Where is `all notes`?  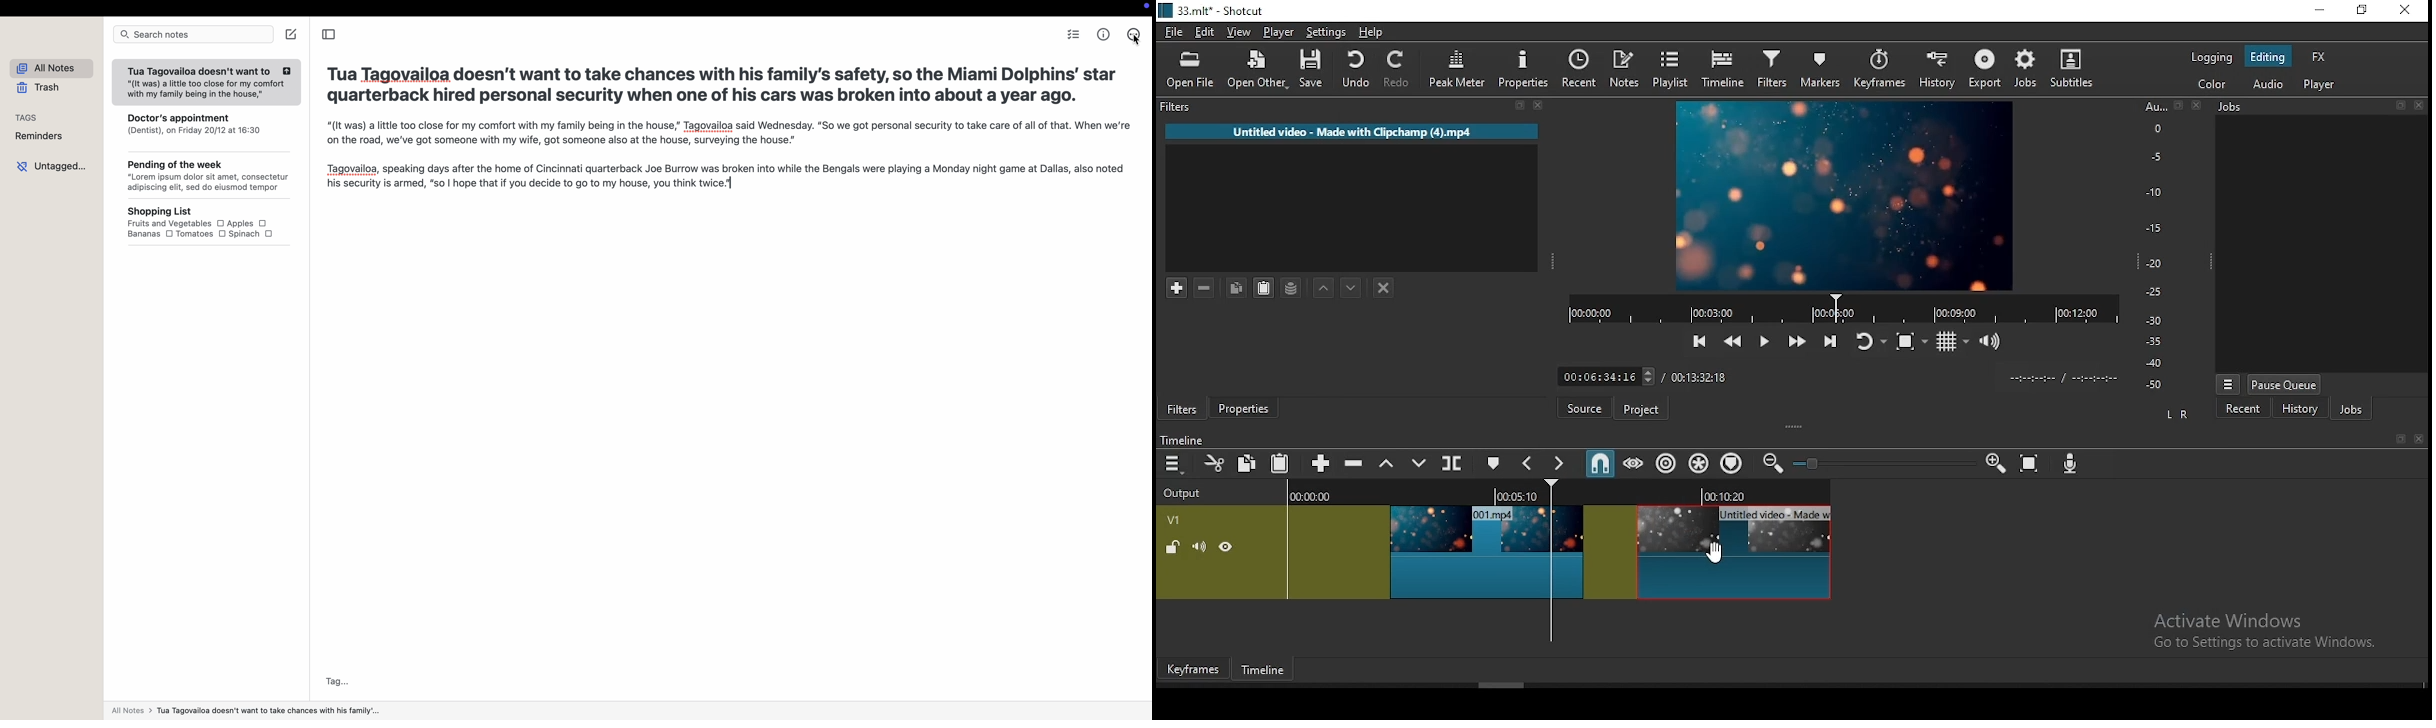 all notes is located at coordinates (47, 67).